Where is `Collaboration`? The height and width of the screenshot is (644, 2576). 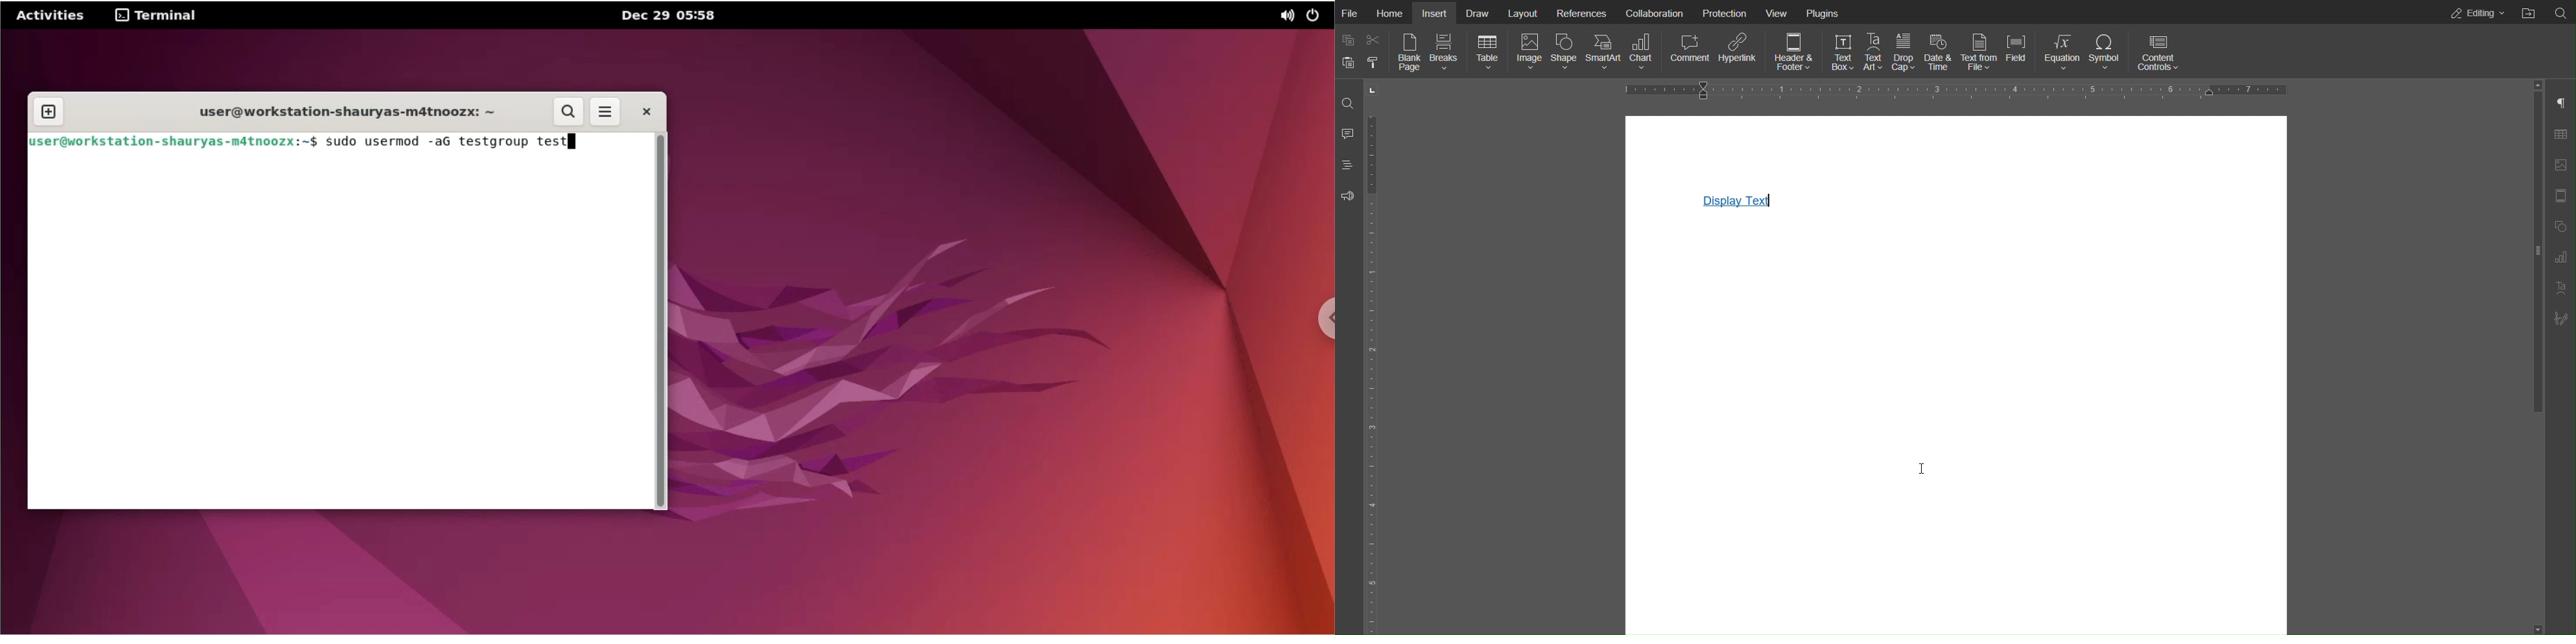 Collaboration is located at coordinates (1653, 12).